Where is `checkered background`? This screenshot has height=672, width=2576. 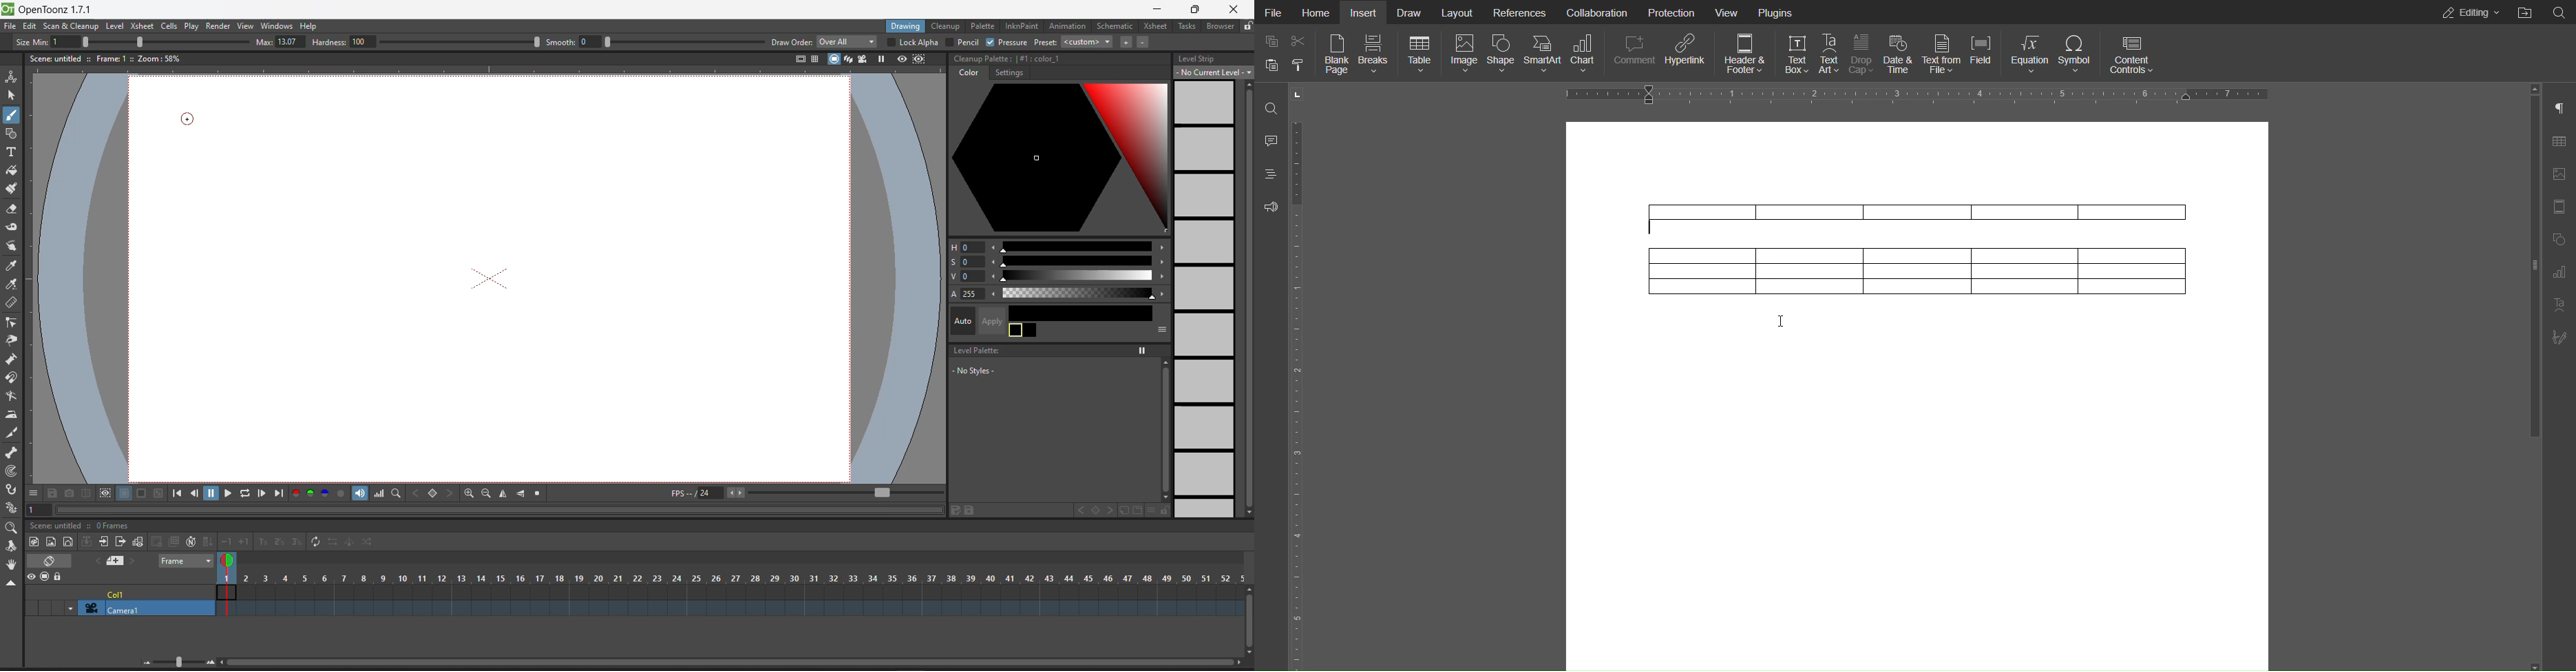 checkered background is located at coordinates (158, 492).